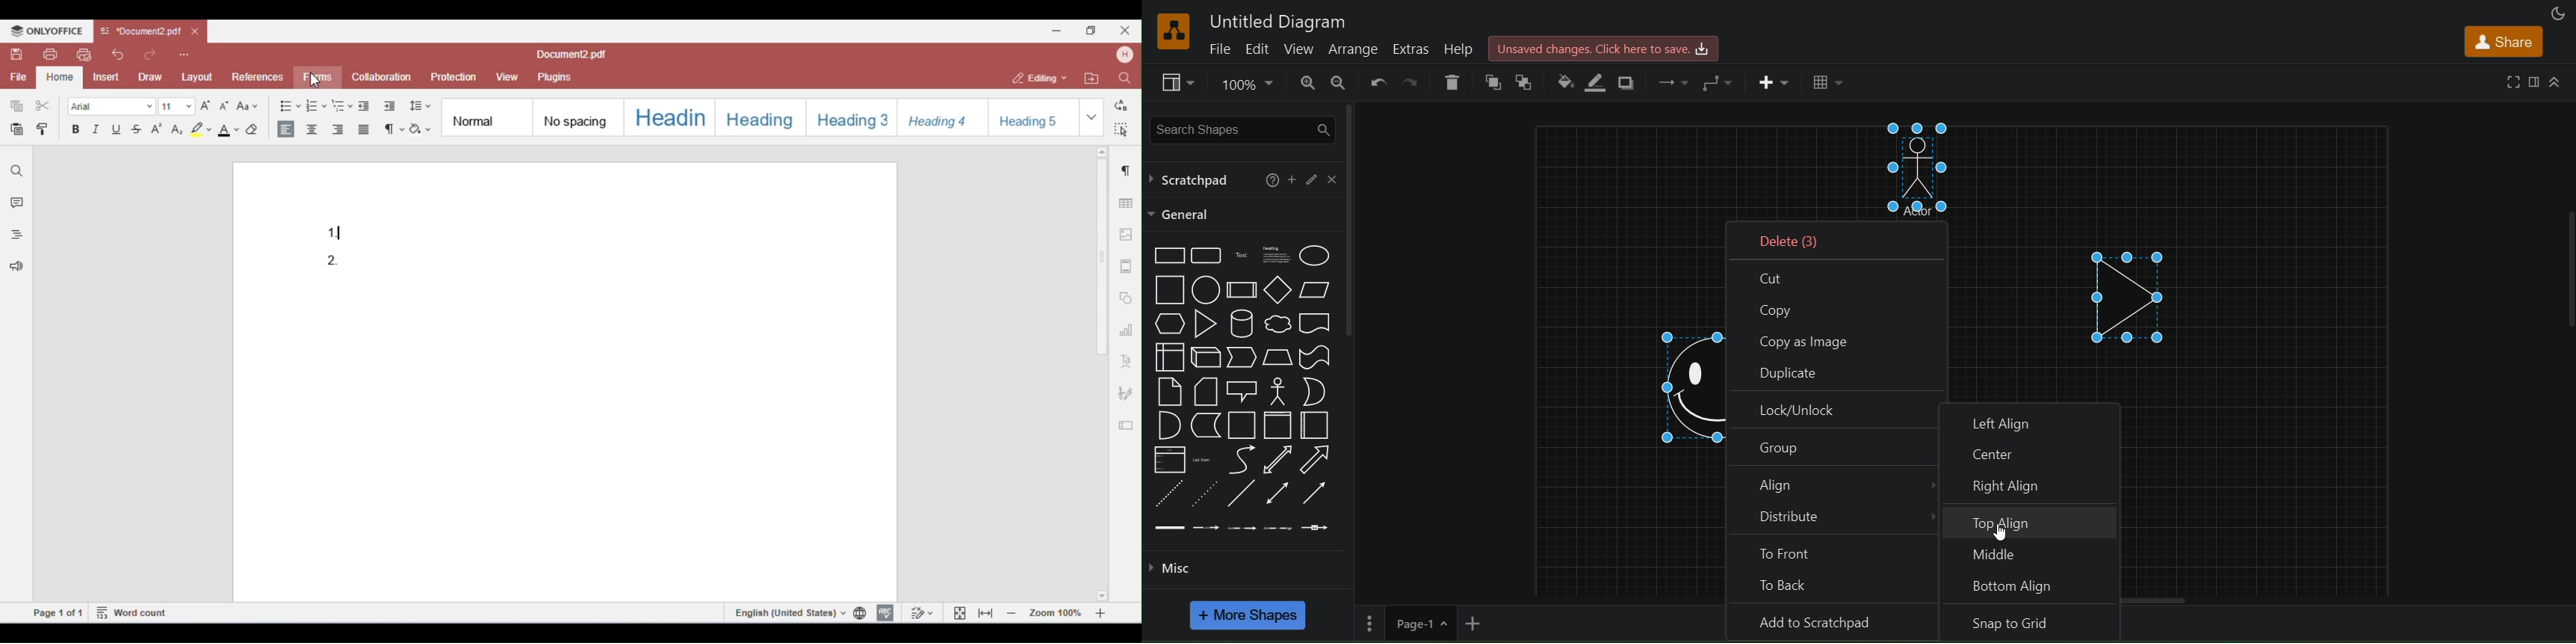  Describe the element at coordinates (1478, 624) in the screenshot. I see `add new page` at that location.